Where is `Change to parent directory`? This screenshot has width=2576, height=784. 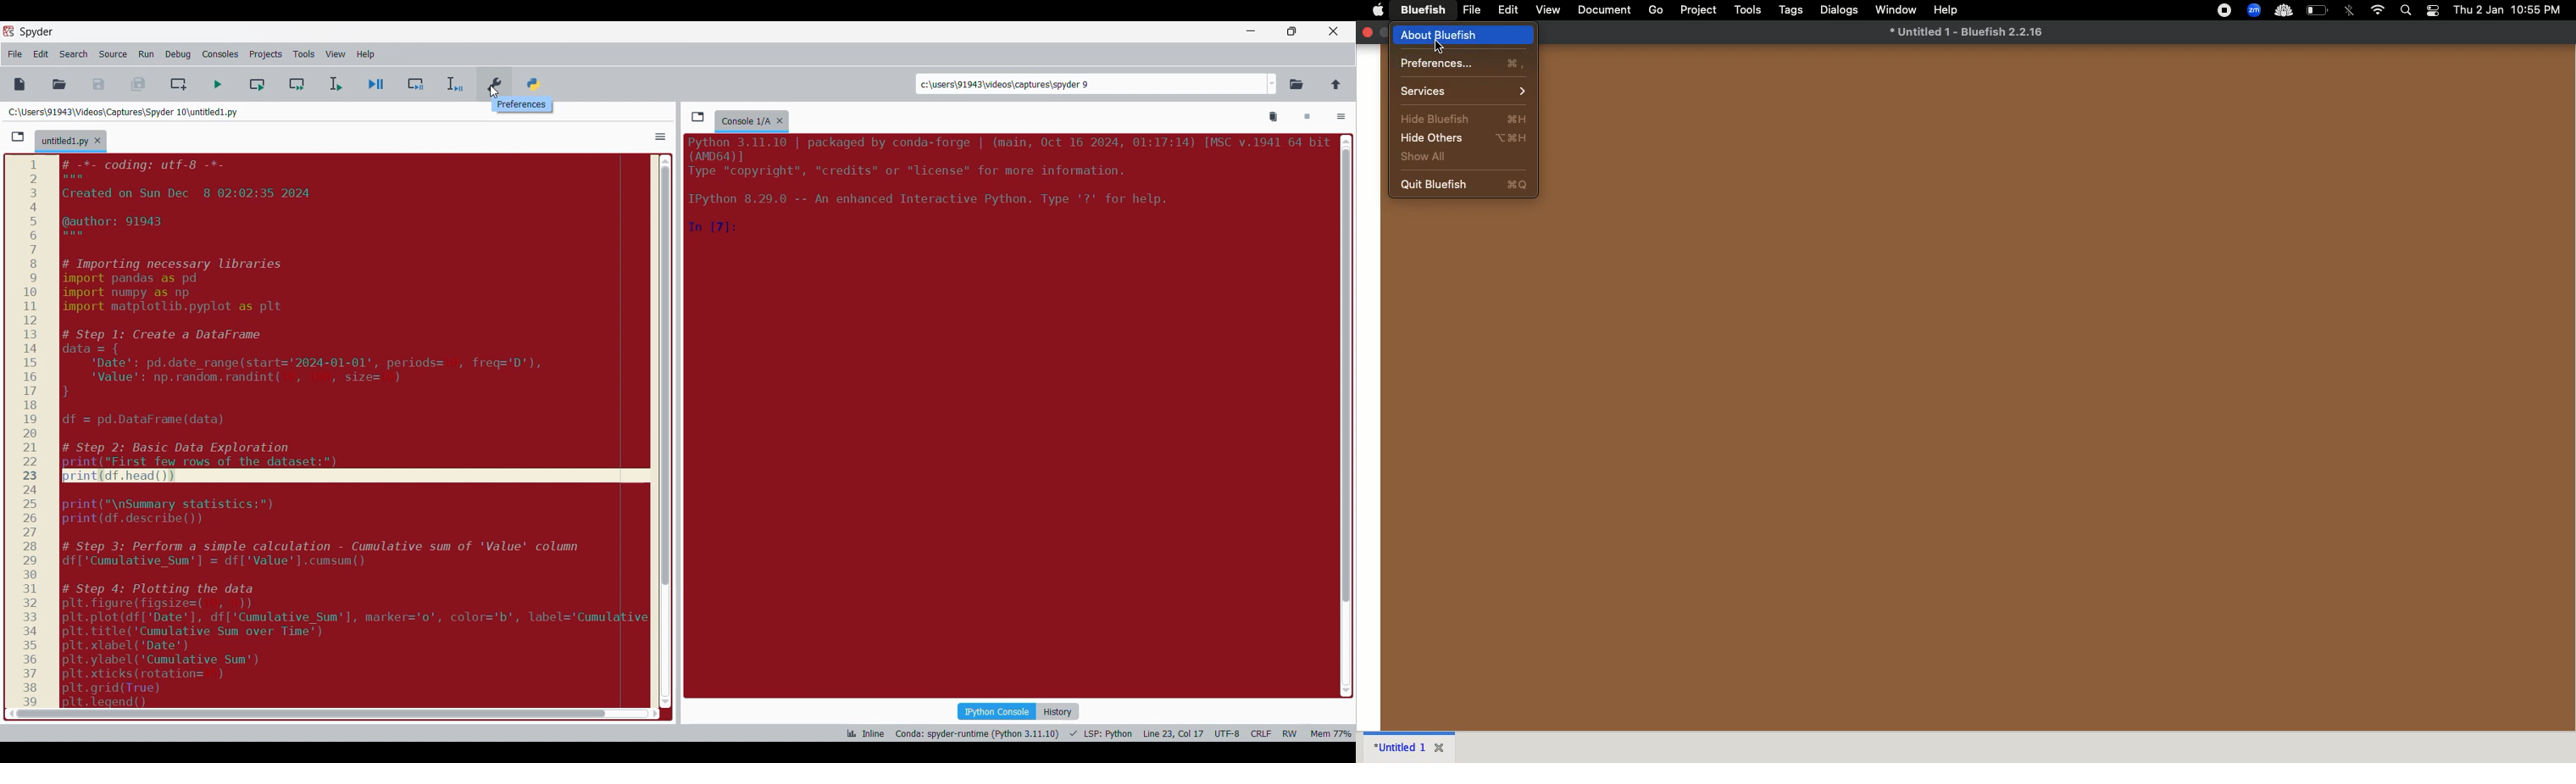 Change to parent directory is located at coordinates (1336, 84).